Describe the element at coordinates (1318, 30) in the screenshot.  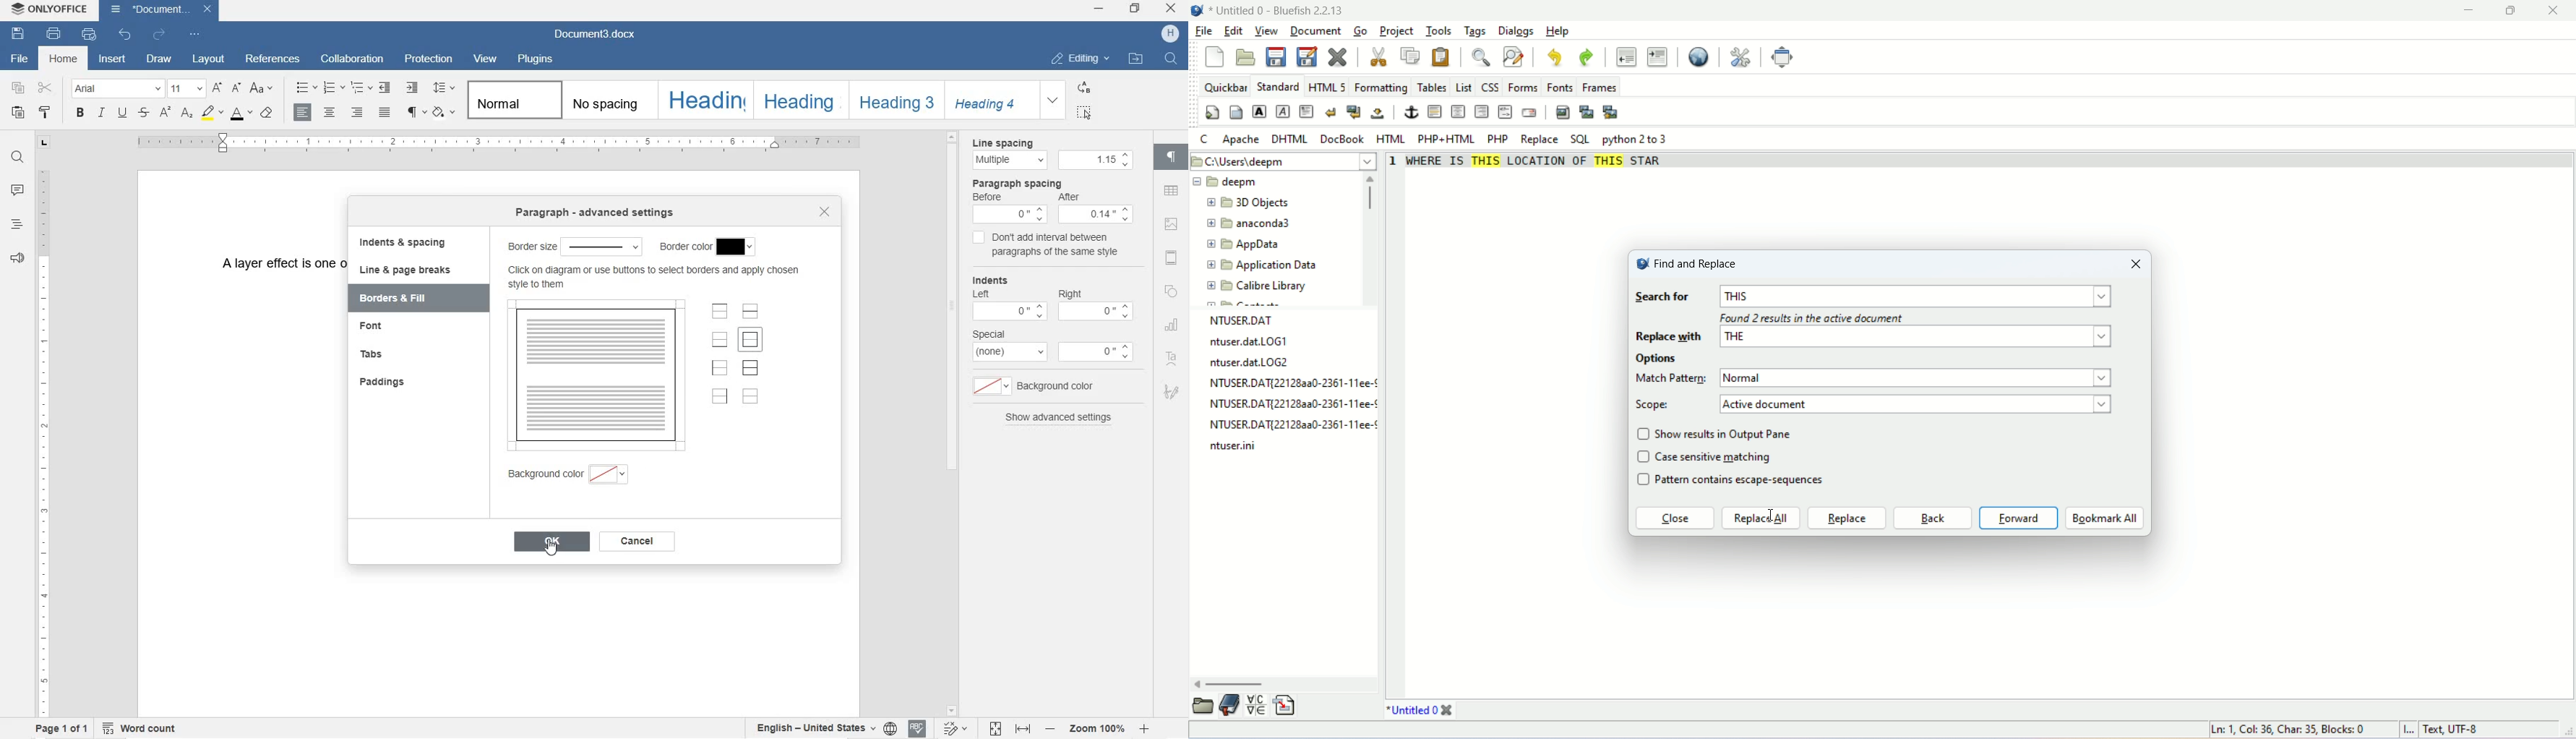
I see `document` at that location.